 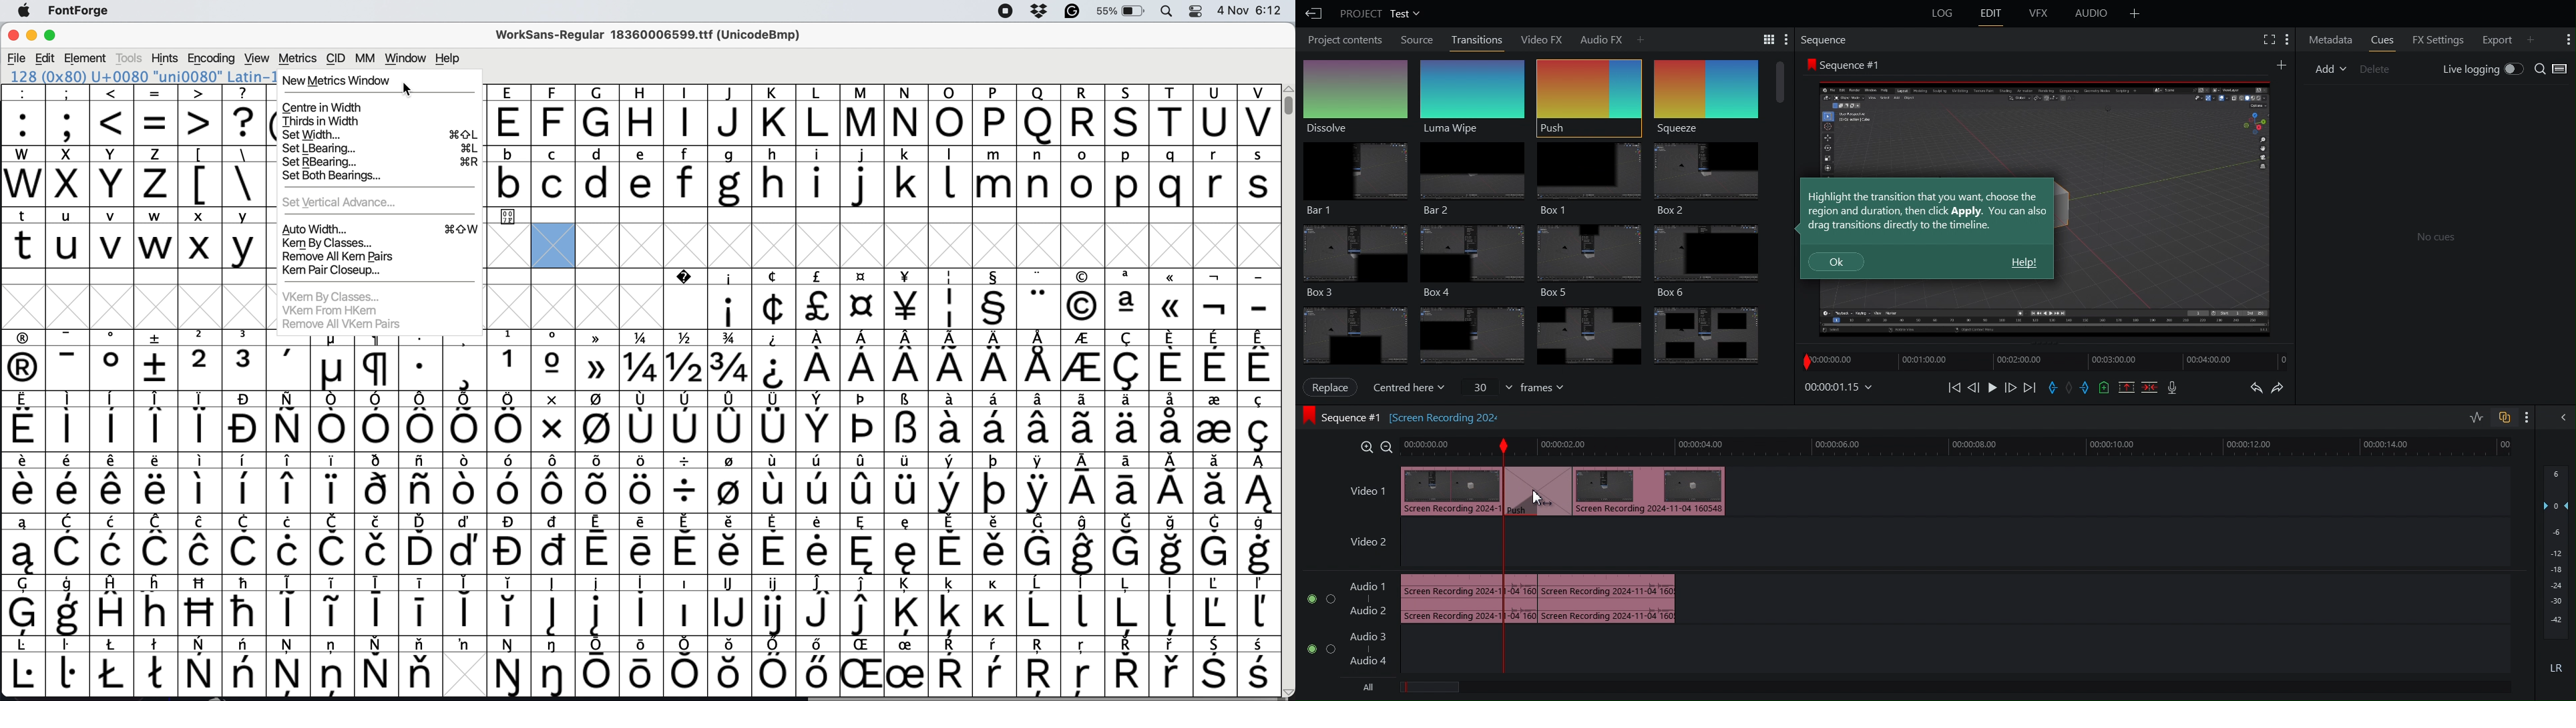 I want to click on More, so click(x=2282, y=63).